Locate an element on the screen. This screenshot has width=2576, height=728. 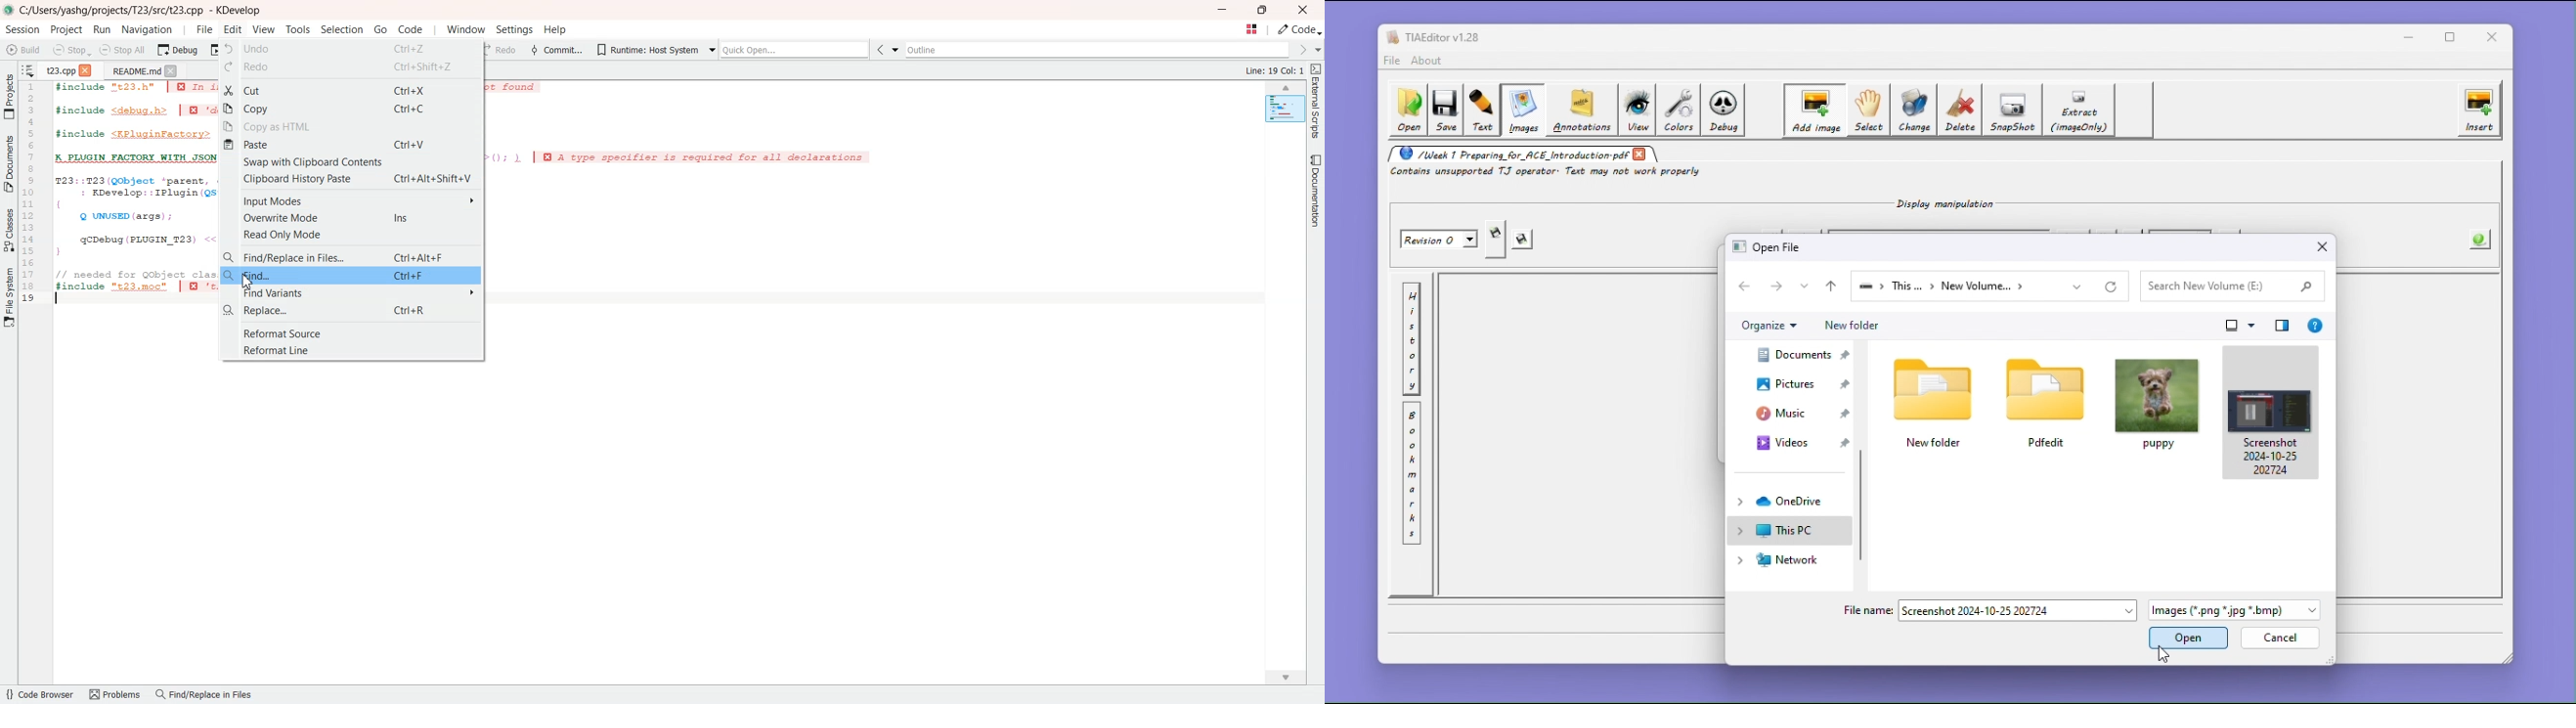
Quick open is located at coordinates (796, 50).